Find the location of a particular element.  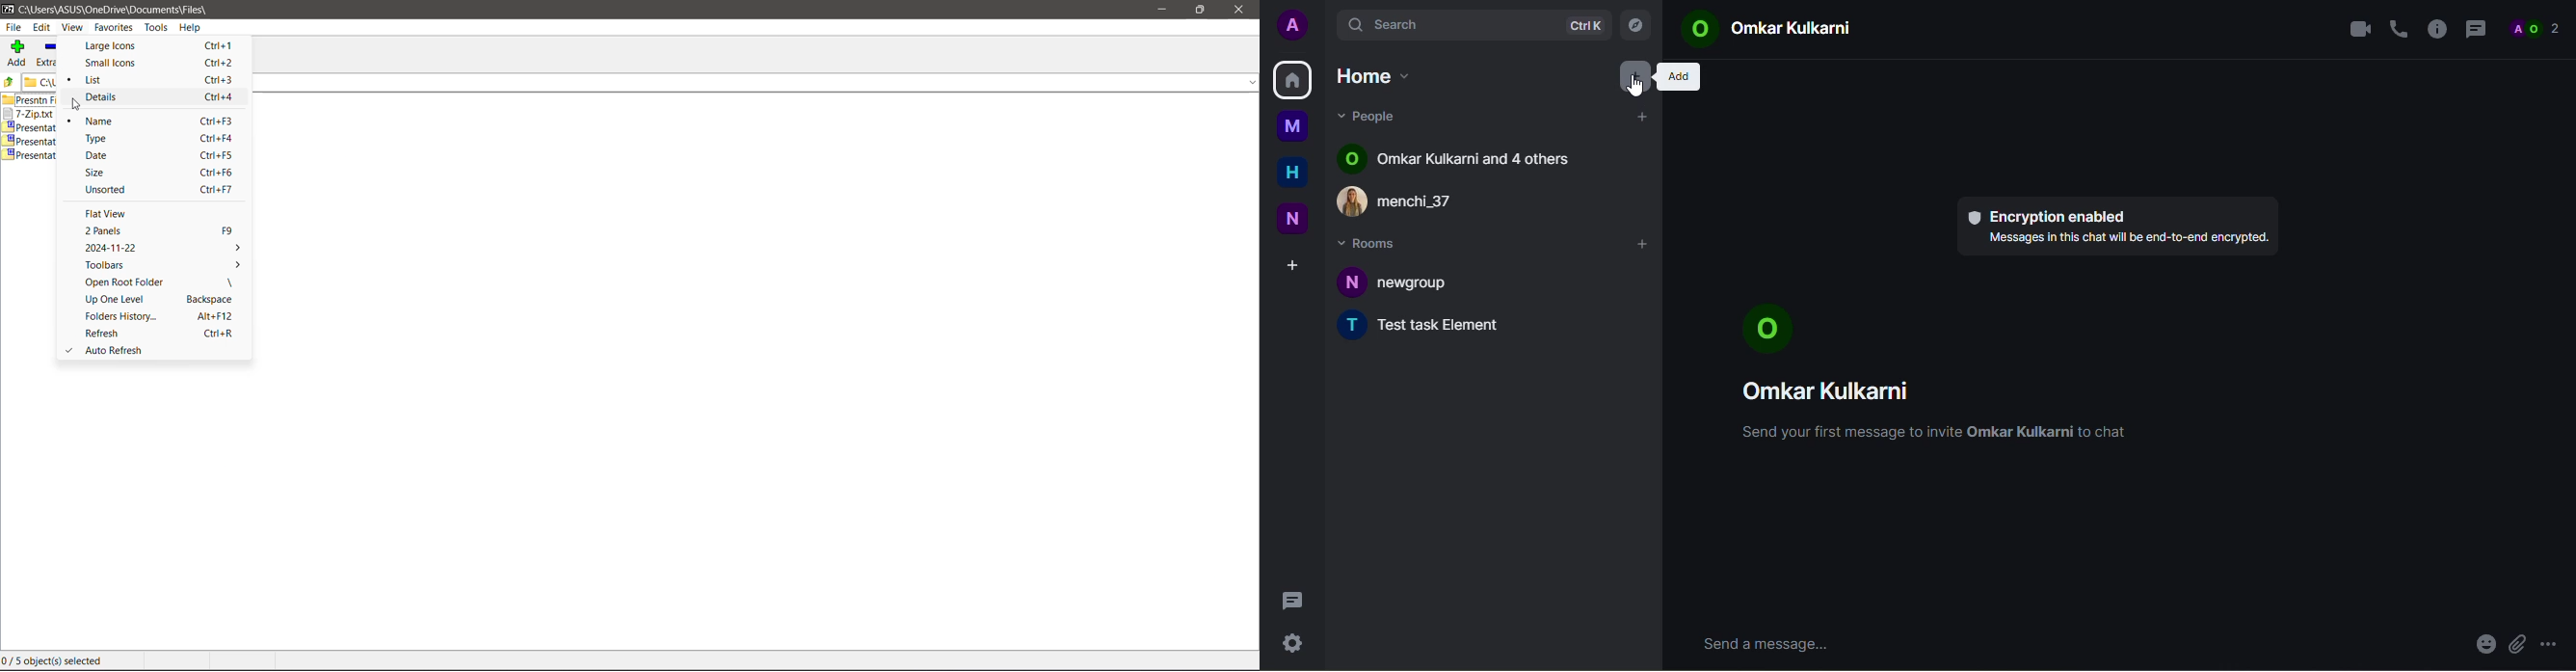

home is located at coordinates (1377, 79).